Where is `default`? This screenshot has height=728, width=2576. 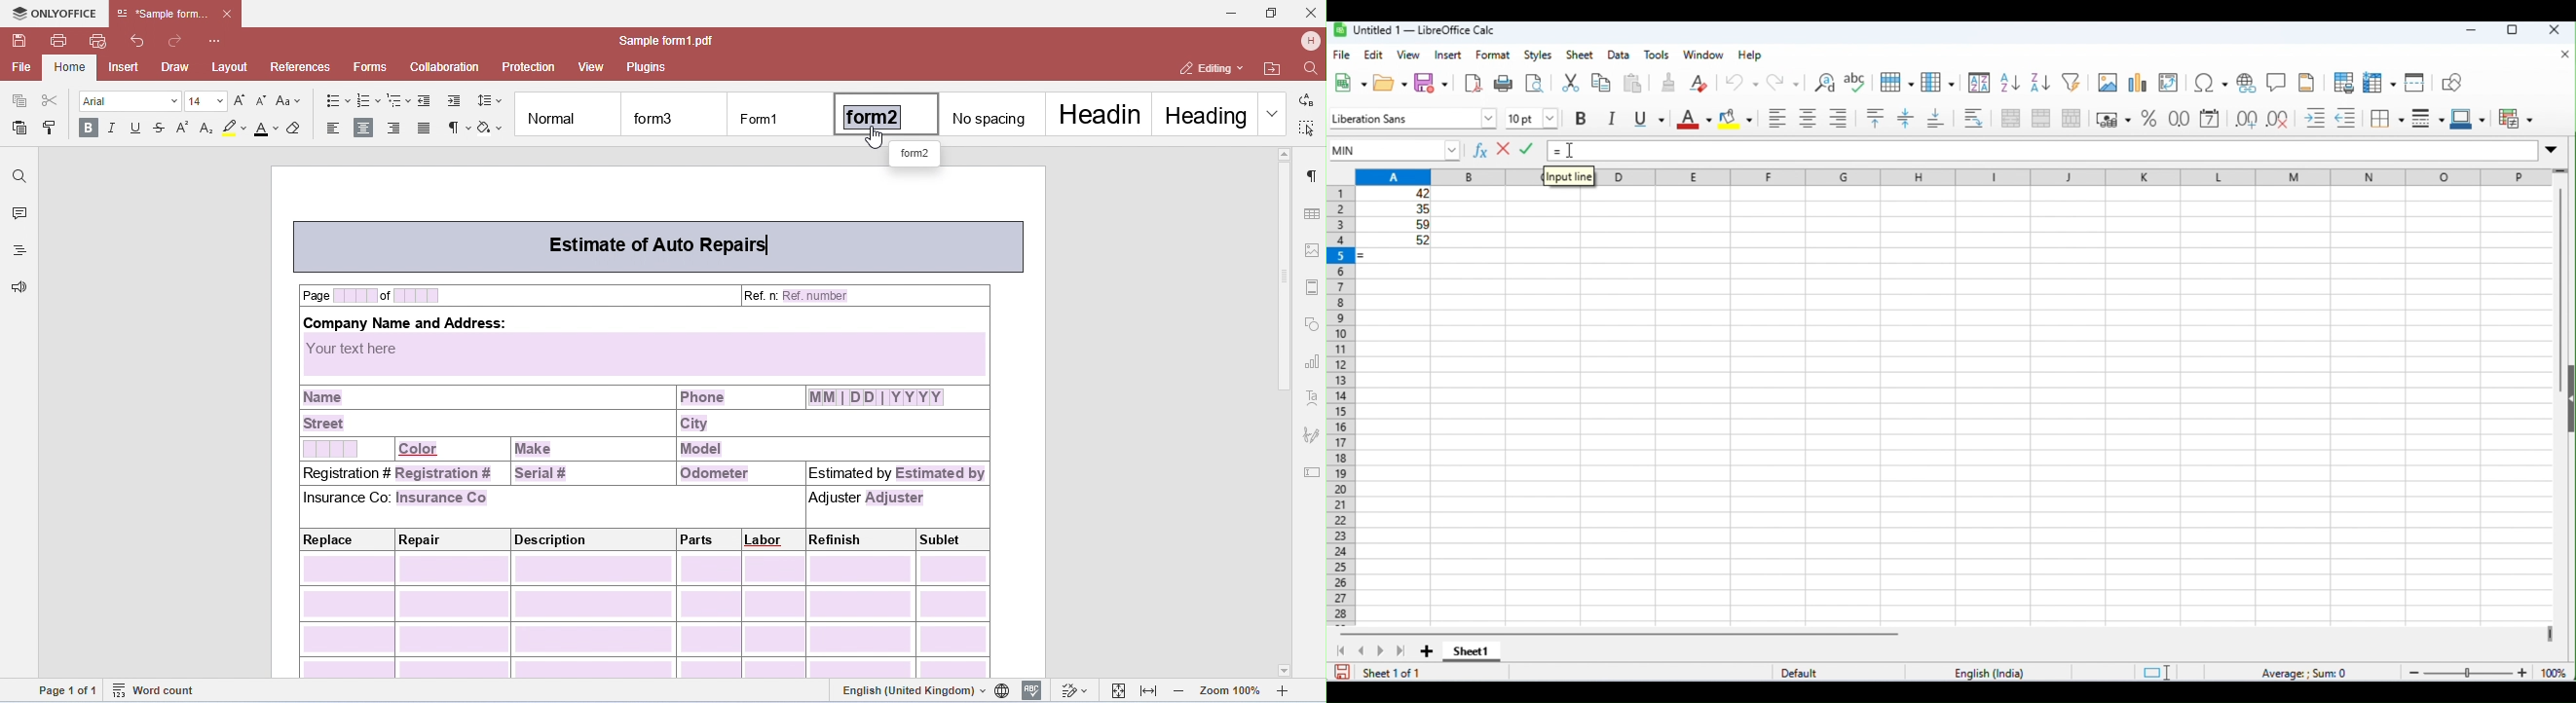
default is located at coordinates (1799, 671).